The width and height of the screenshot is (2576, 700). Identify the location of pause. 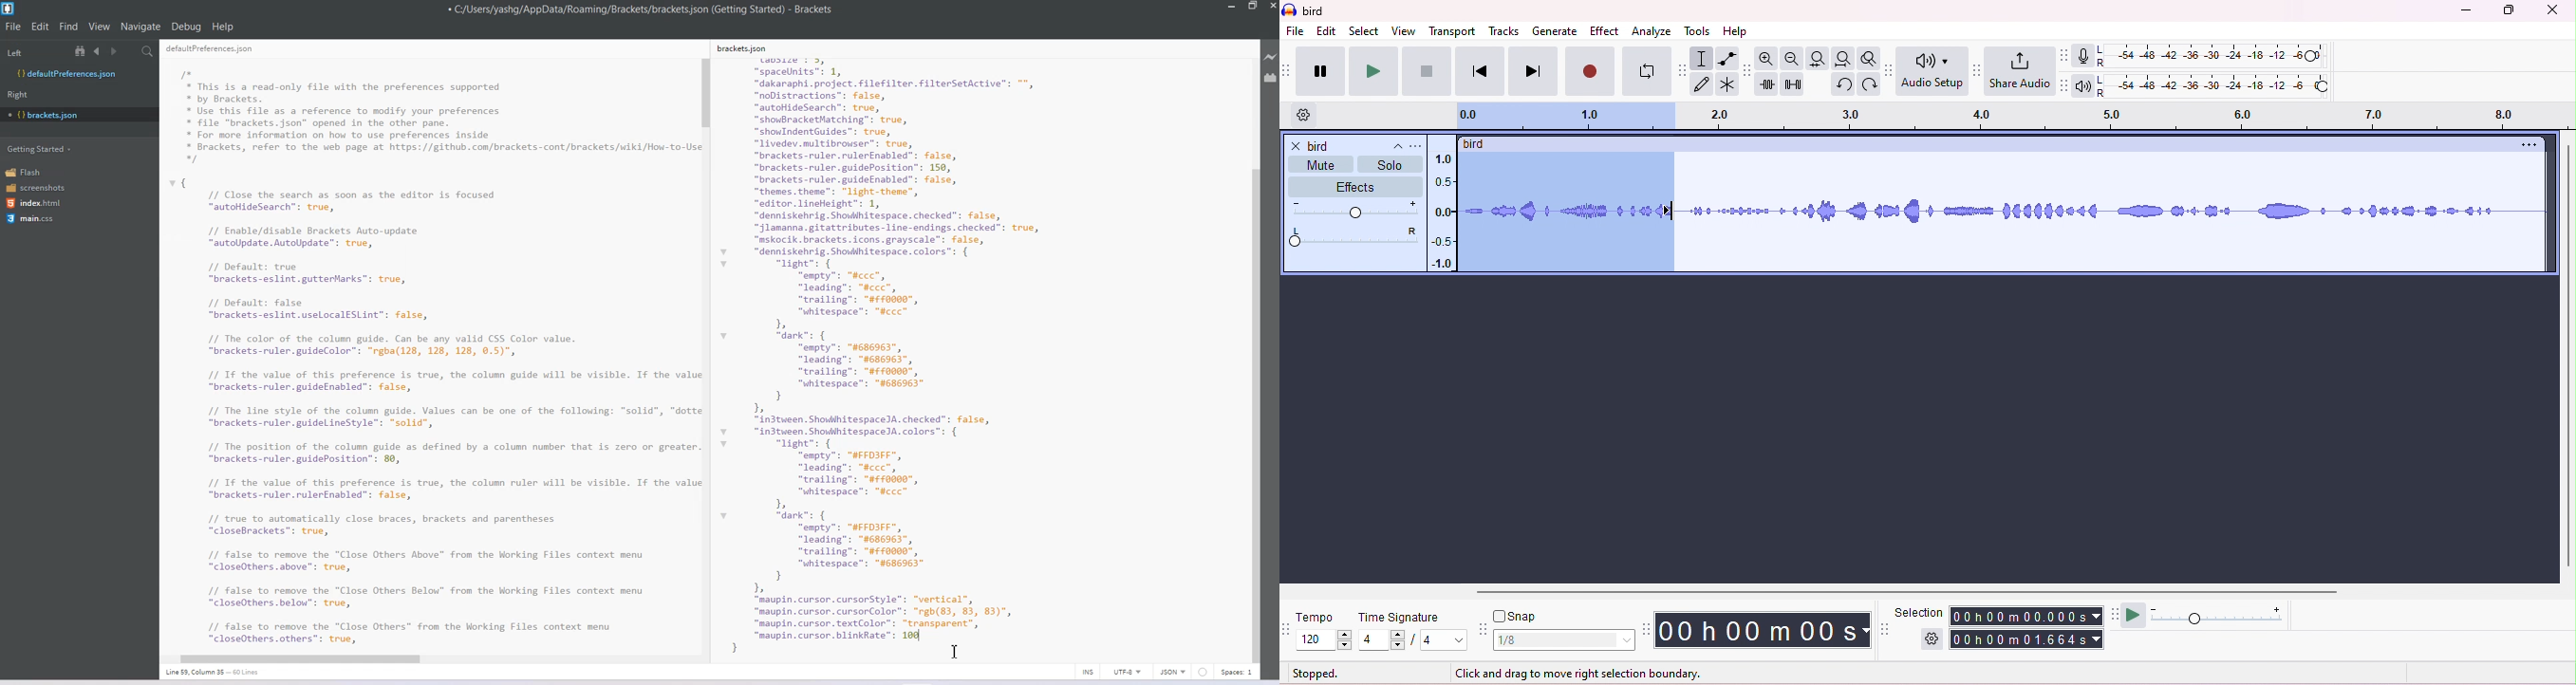
(1321, 71).